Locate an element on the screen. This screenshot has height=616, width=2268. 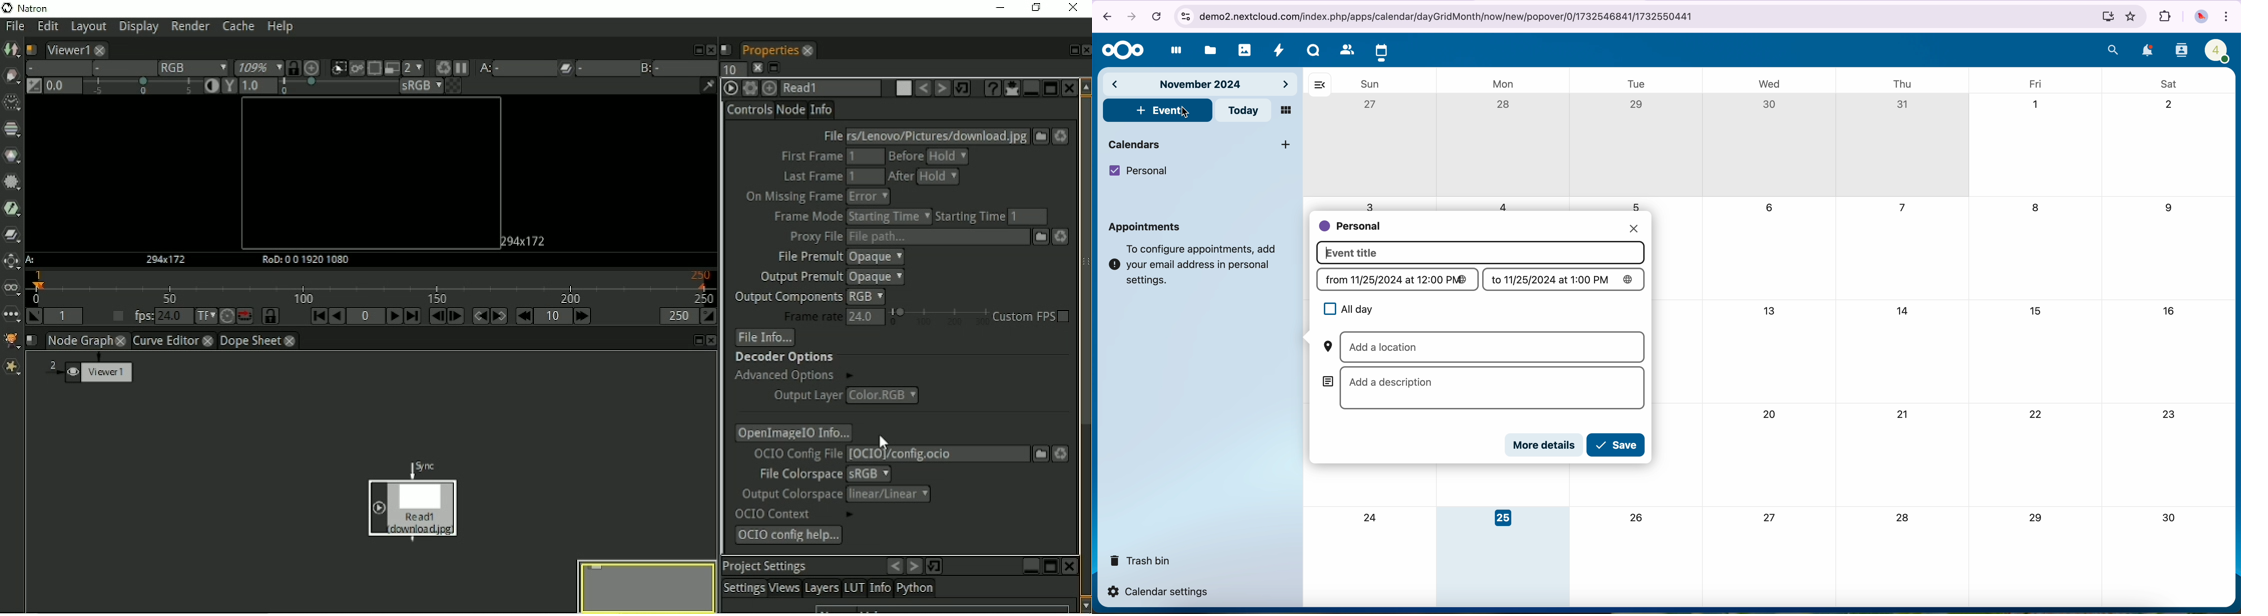
note is located at coordinates (1195, 265).